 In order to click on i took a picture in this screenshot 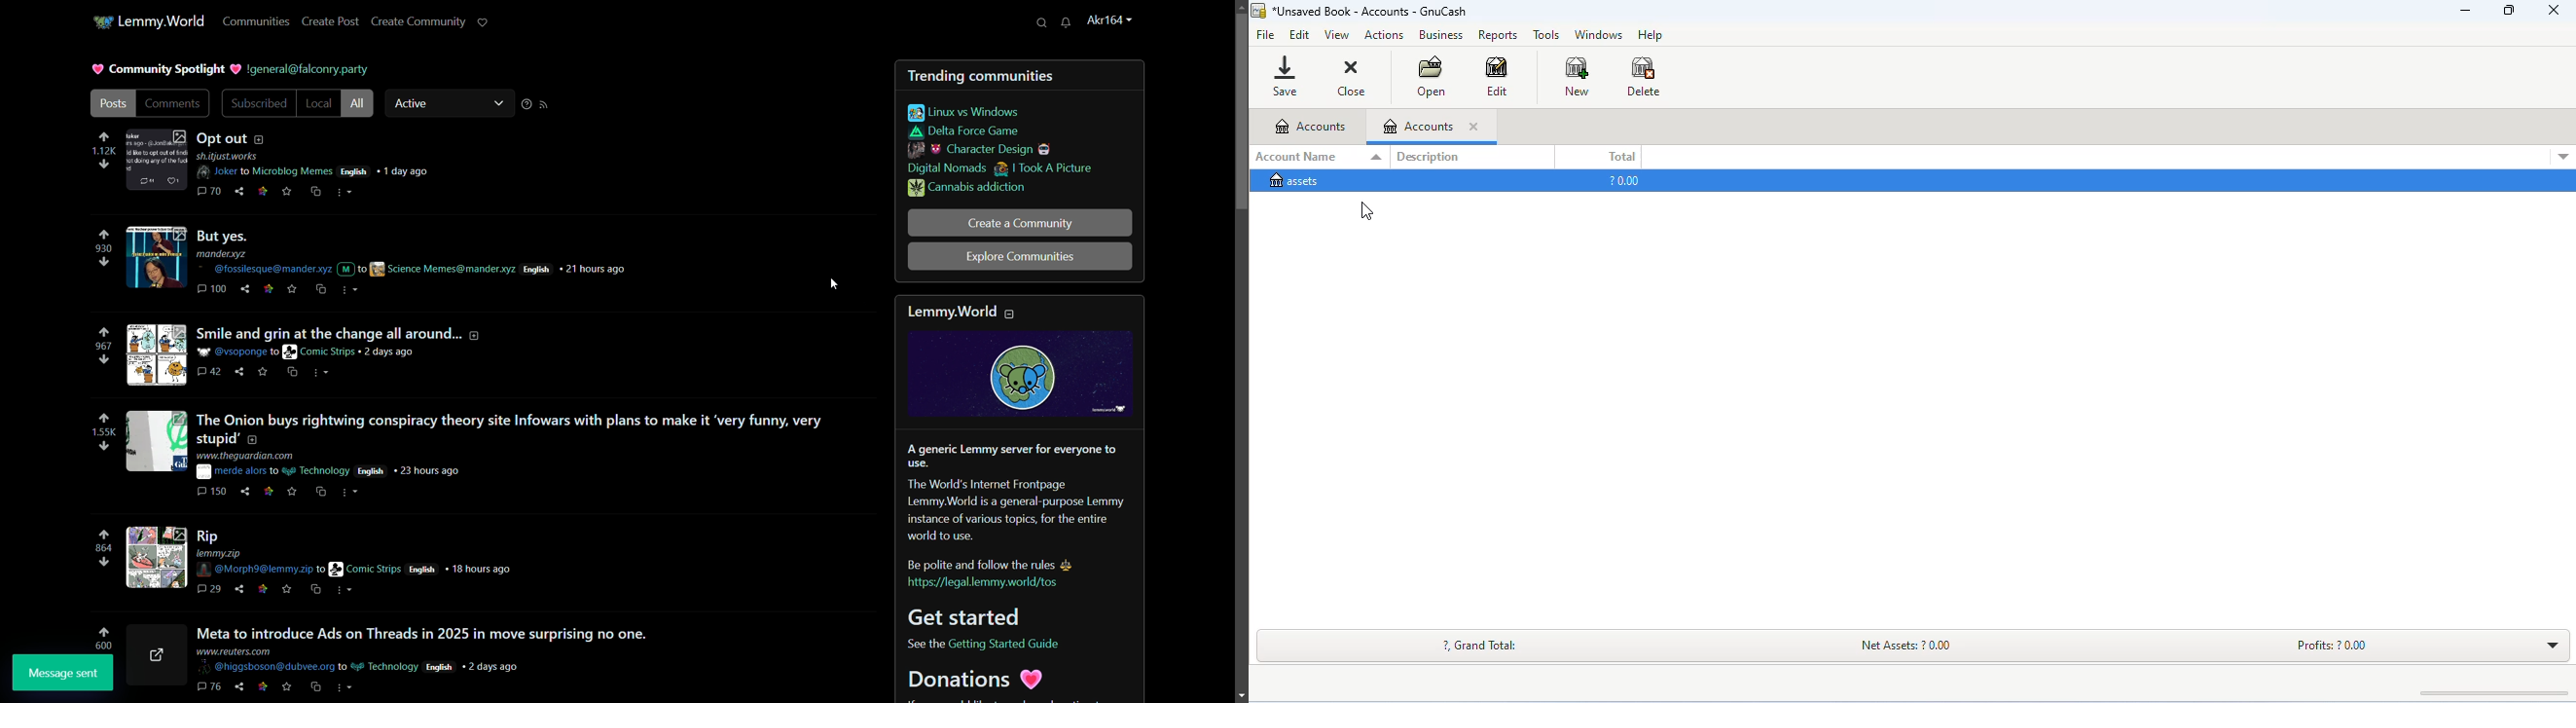, I will do `click(1044, 169)`.